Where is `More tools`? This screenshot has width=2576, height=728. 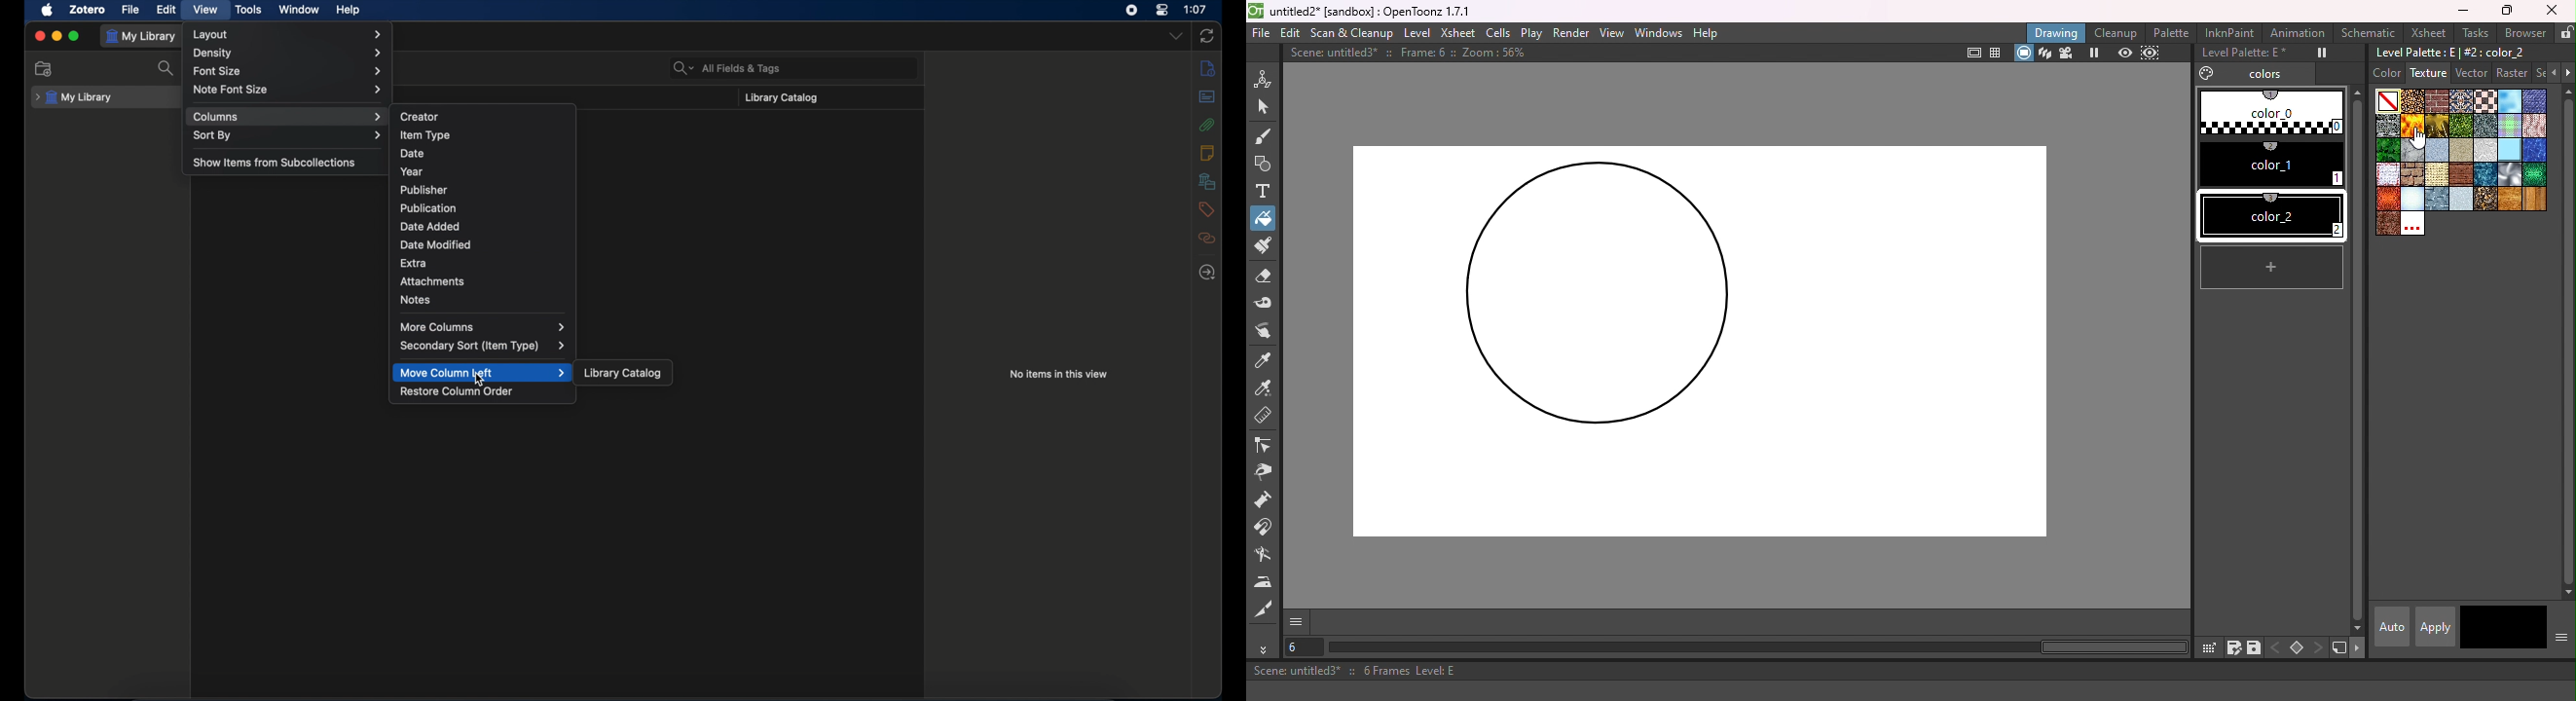
More tools is located at coordinates (1266, 649).